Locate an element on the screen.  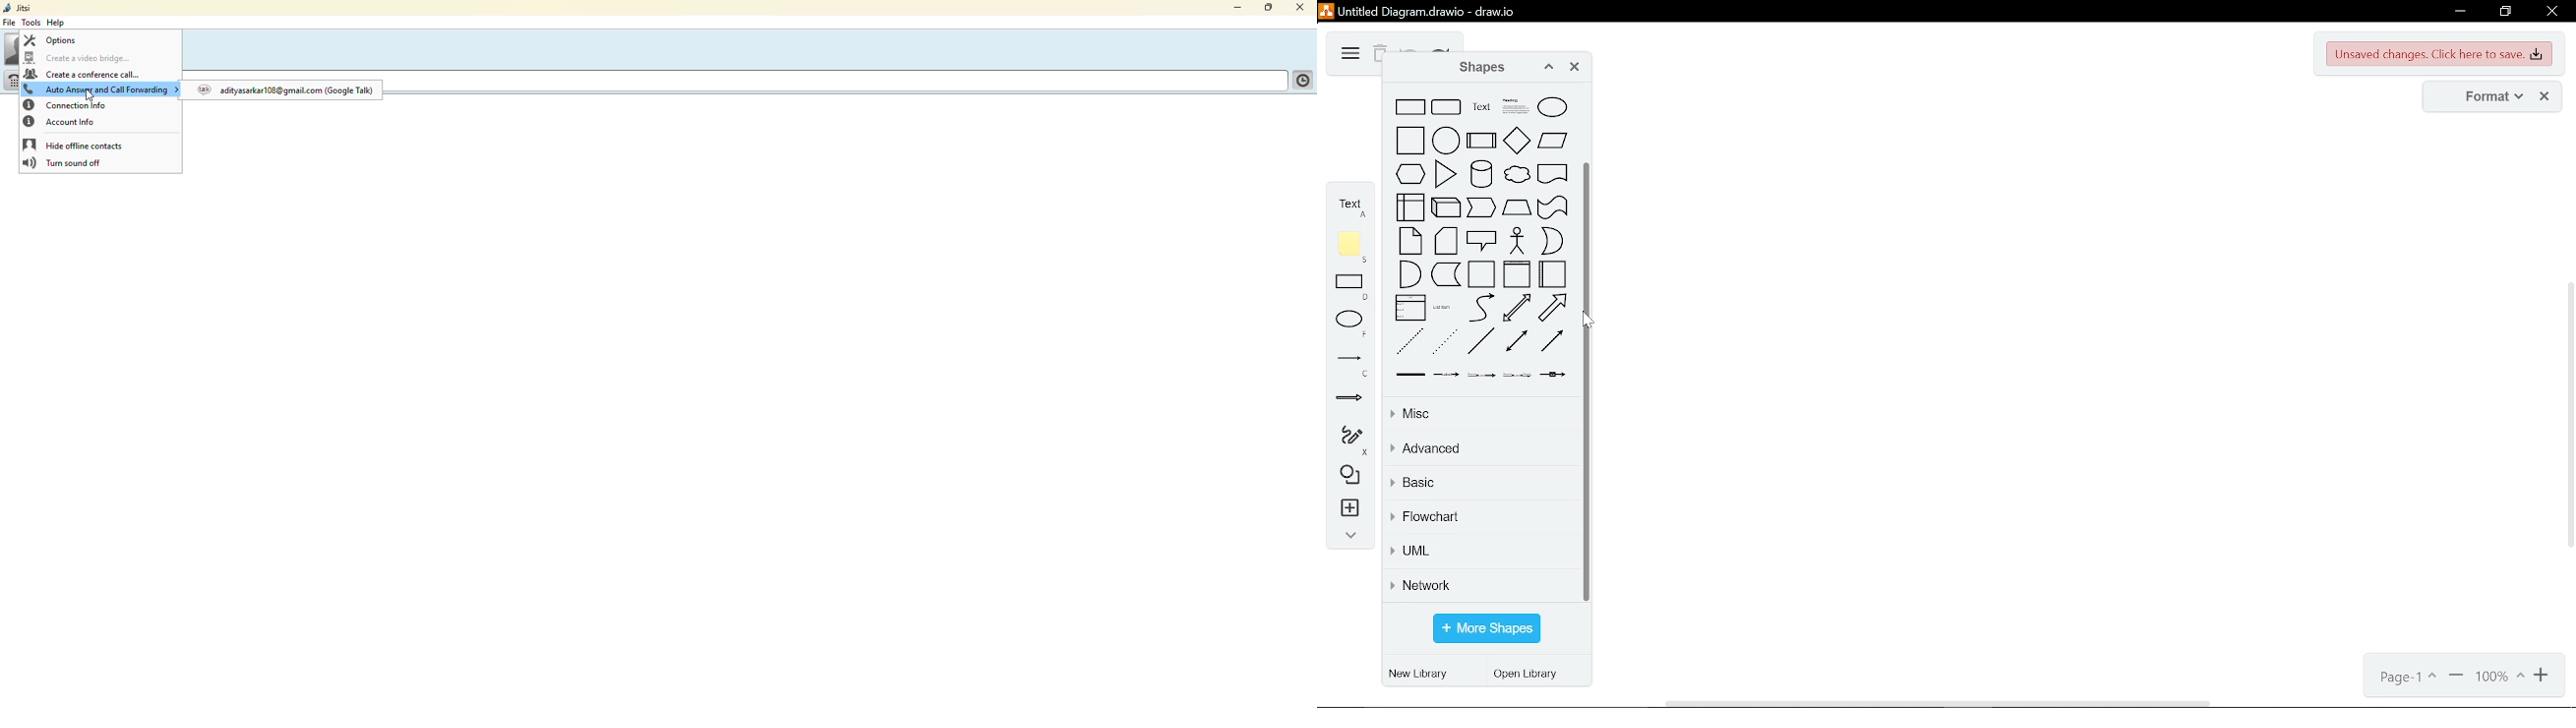
Advanced is located at coordinates (1483, 449).